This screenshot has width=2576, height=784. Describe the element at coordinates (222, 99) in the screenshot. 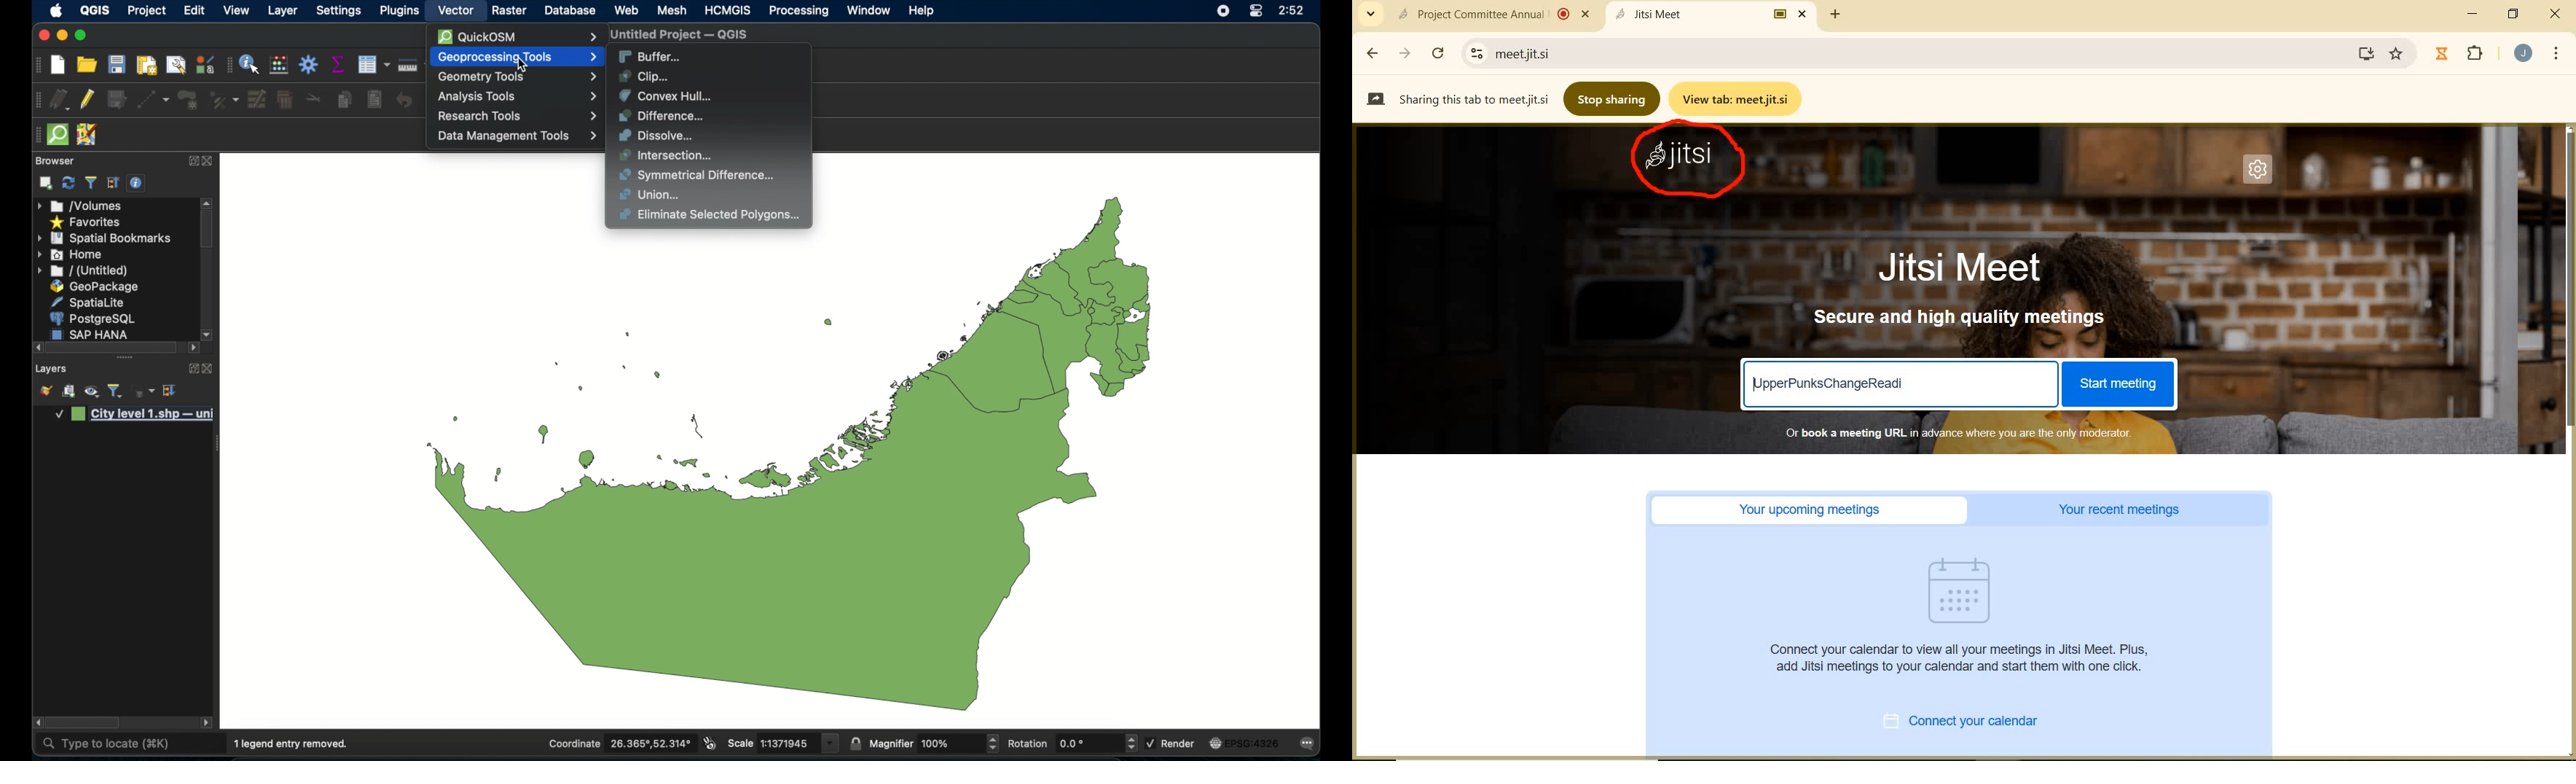

I see `vertes tool` at that location.